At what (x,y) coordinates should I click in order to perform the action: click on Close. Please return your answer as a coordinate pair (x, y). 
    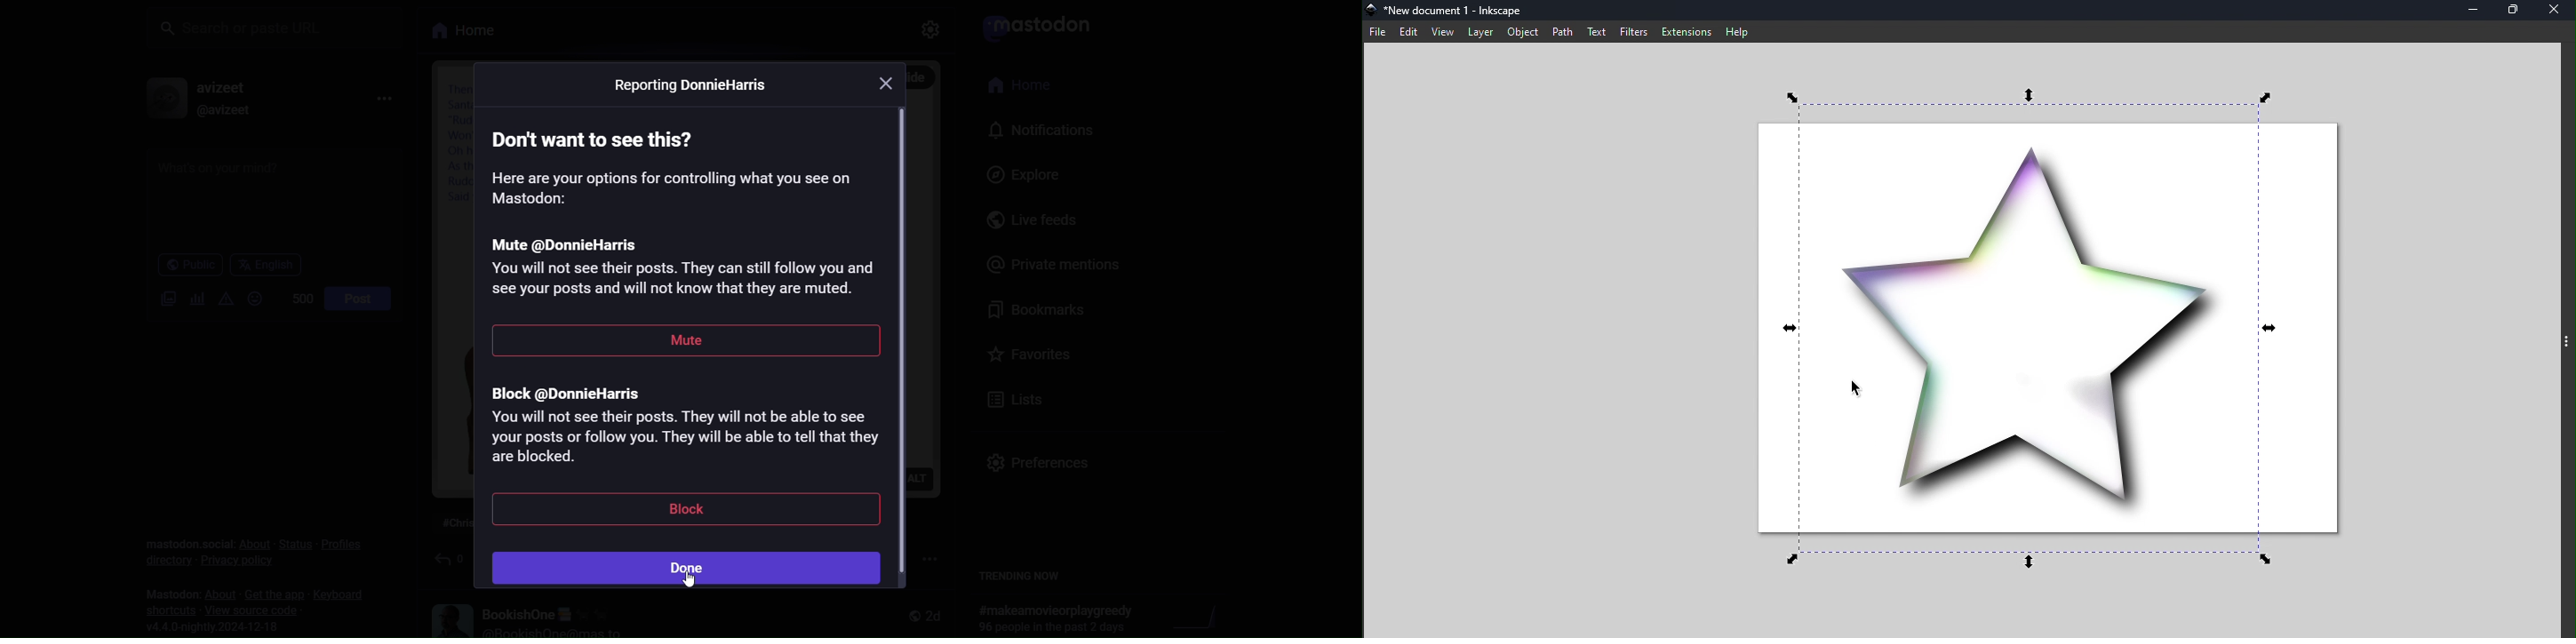
    Looking at the image, I should click on (2556, 10).